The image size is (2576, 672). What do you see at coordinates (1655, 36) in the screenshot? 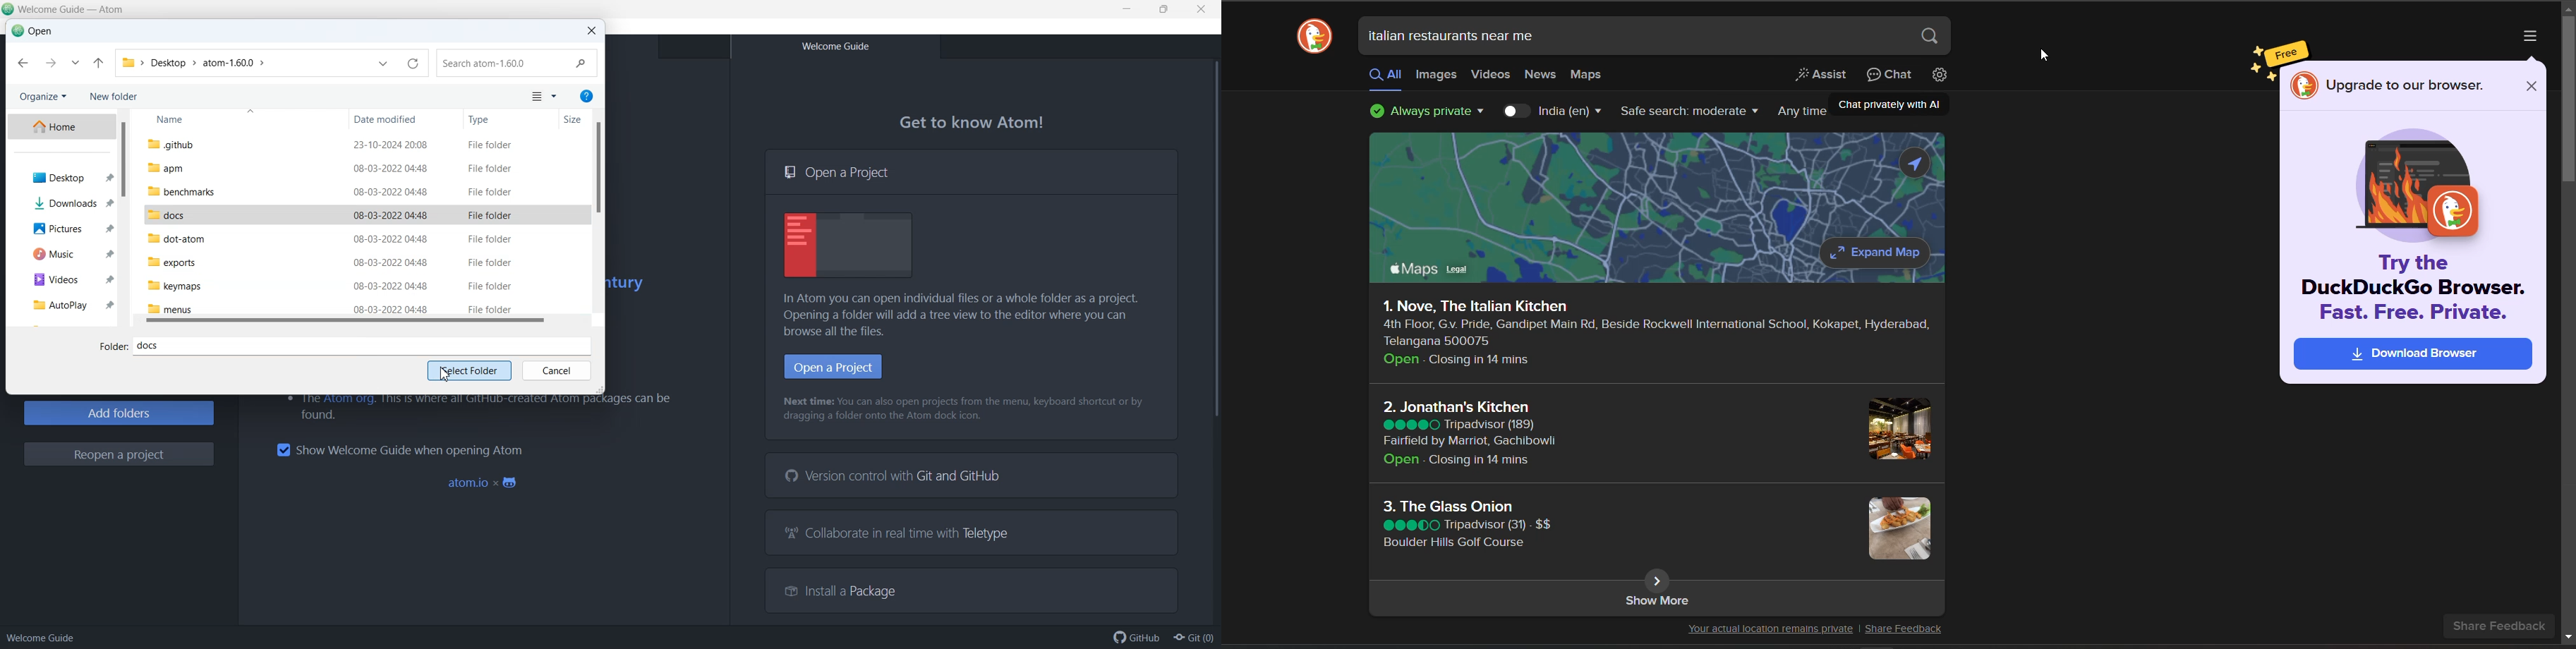
I see `search bar` at bounding box center [1655, 36].